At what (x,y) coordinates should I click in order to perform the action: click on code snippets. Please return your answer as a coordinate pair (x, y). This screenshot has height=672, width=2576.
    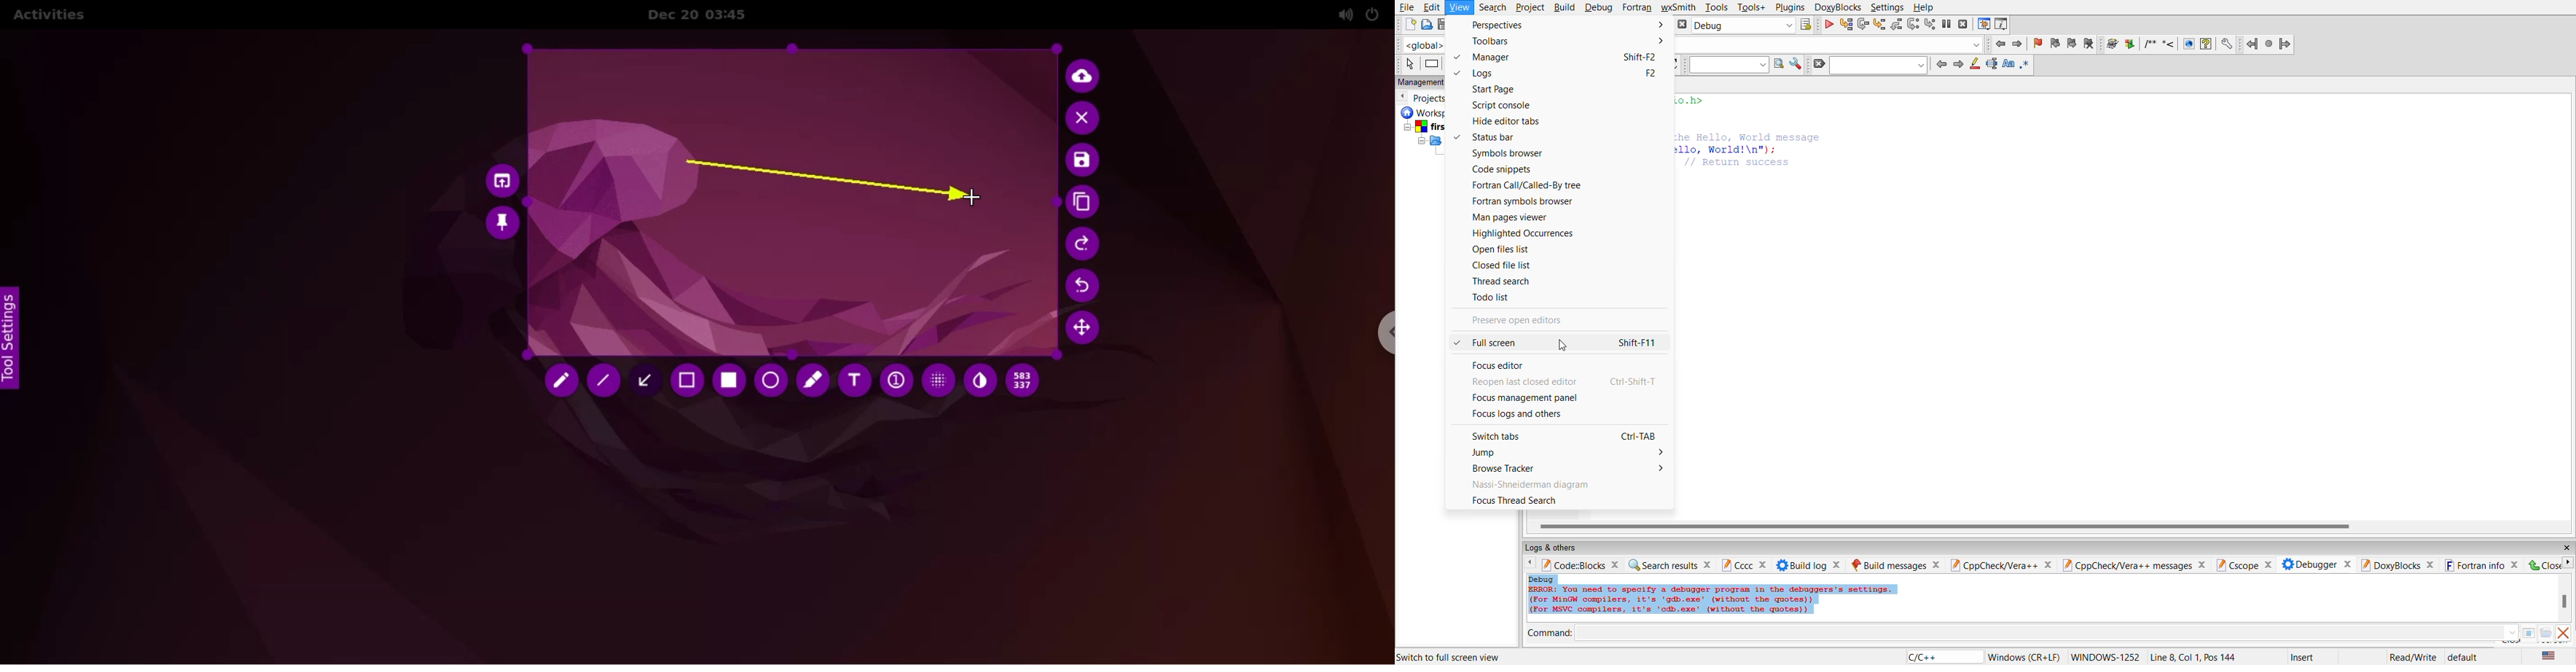
    Looking at the image, I should click on (1510, 169).